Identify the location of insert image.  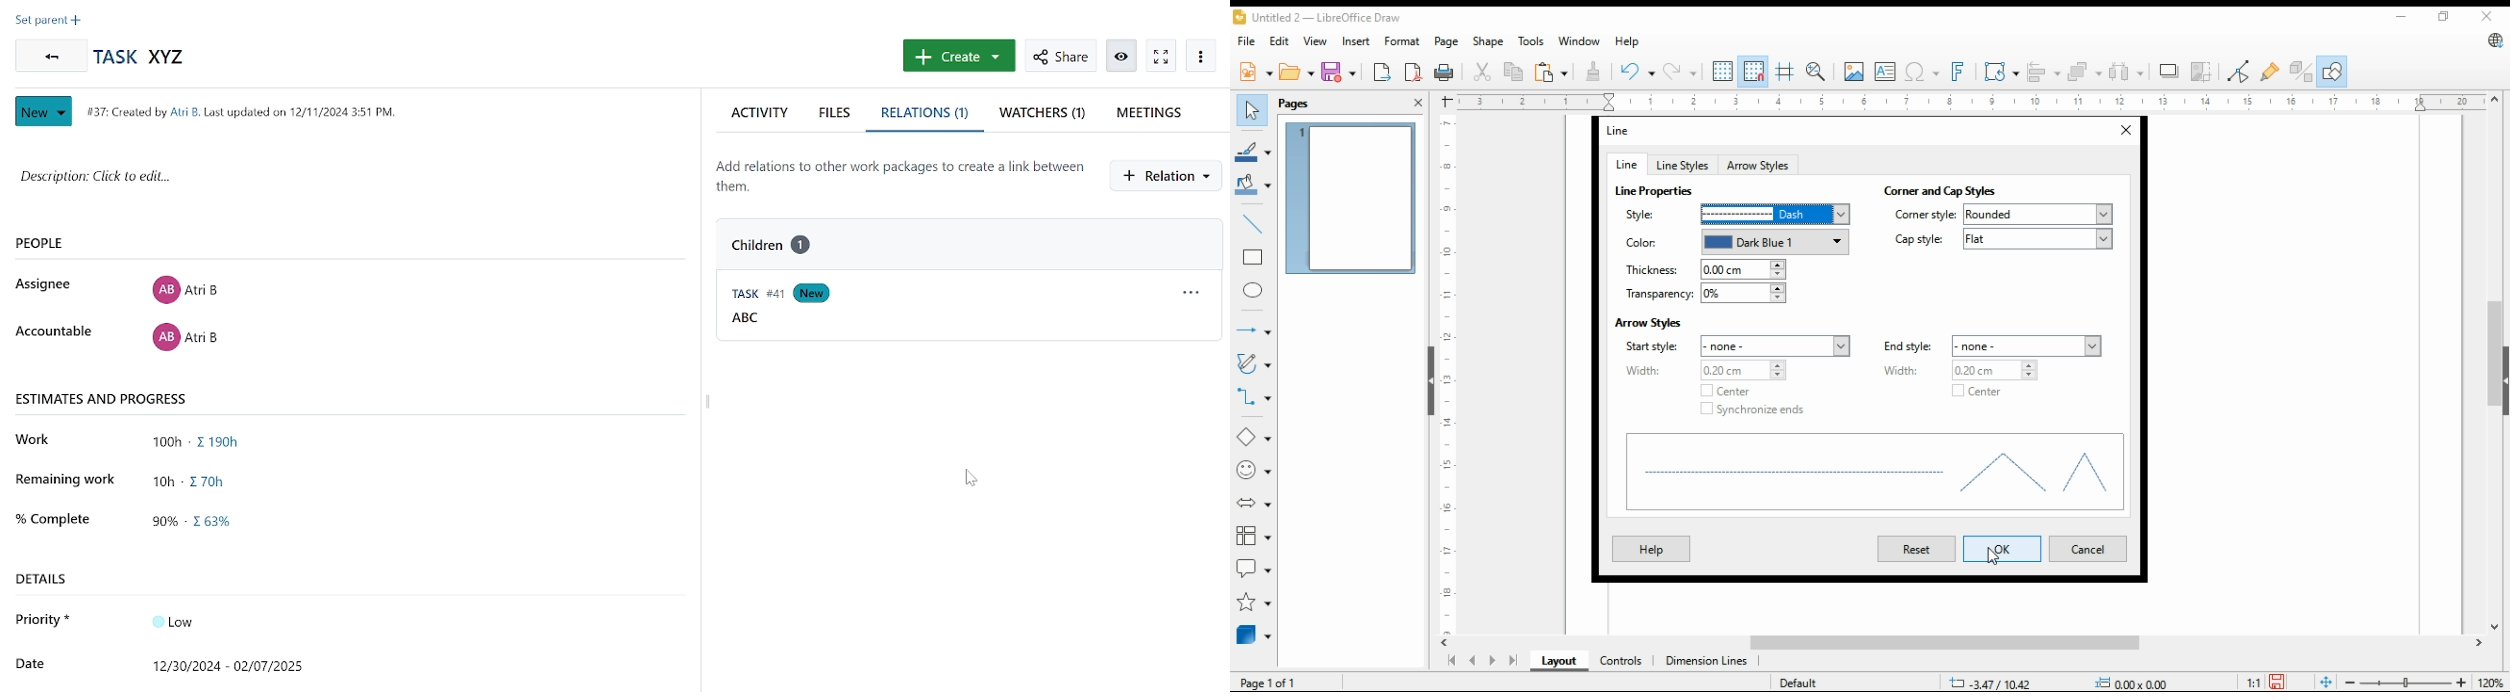
(1853, 71).